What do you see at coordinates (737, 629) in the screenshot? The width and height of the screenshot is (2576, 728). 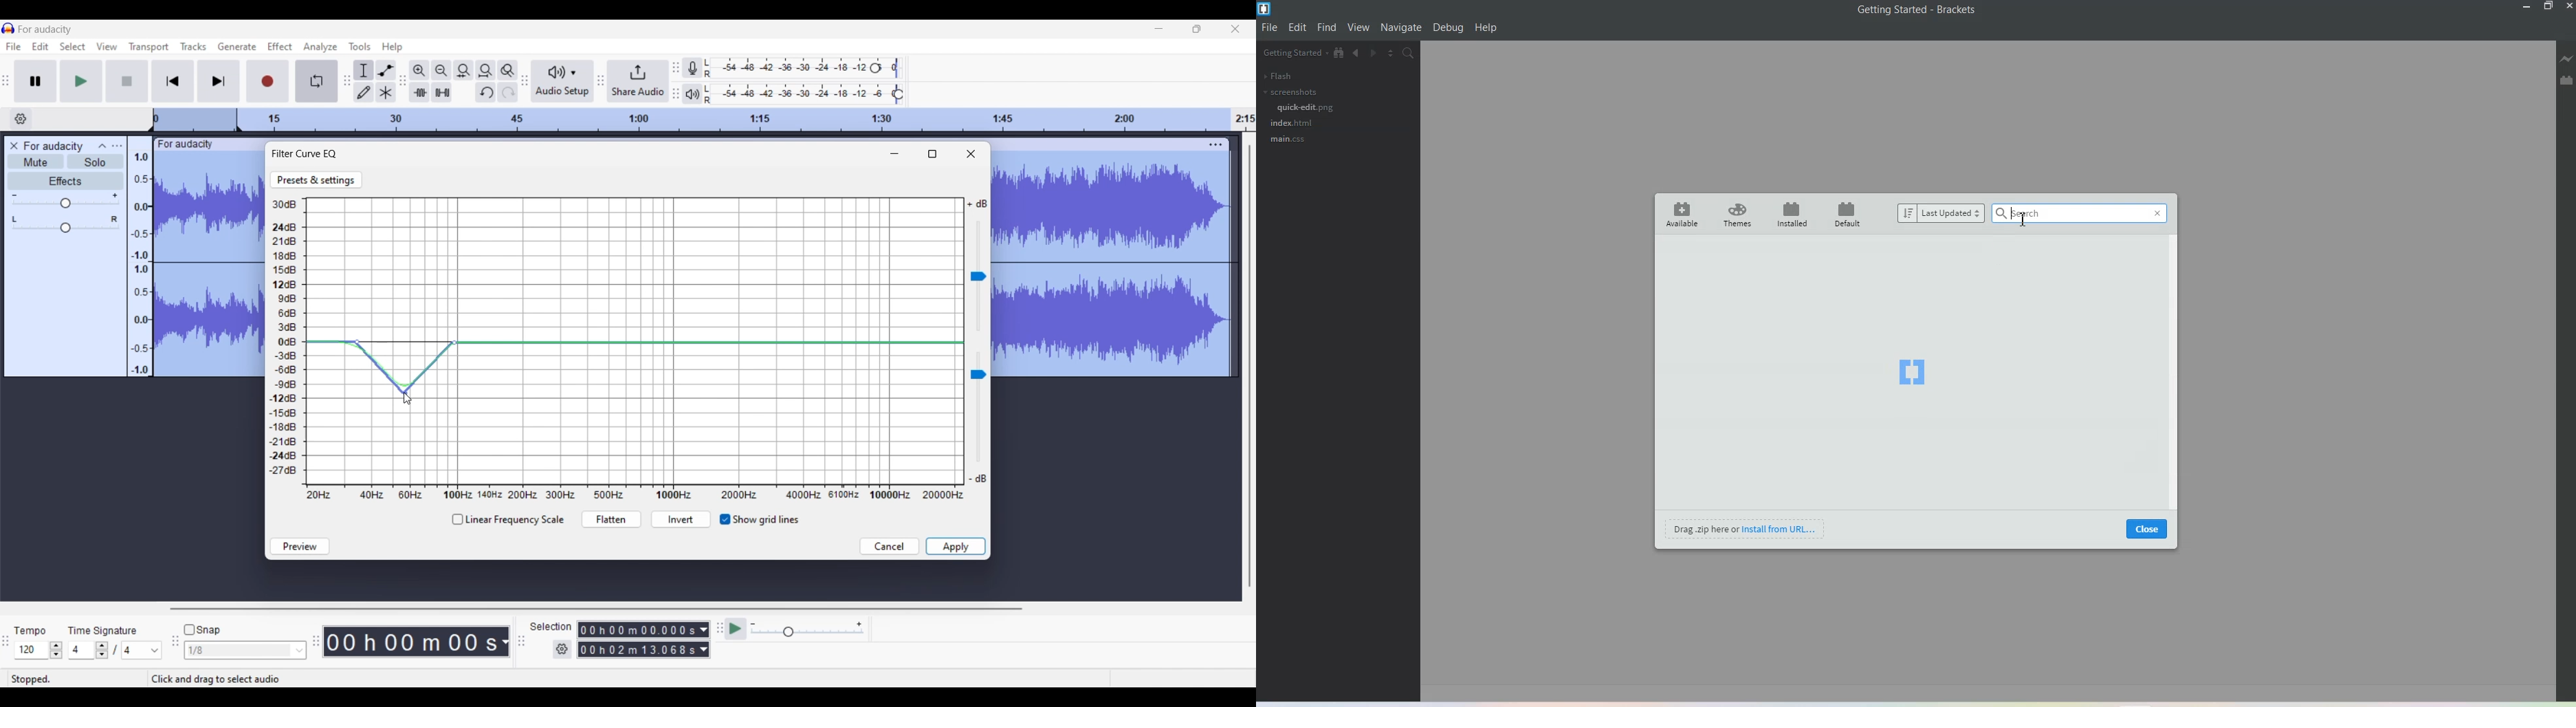 I see `Play-at-speed/Play-at-speed once` at bounding box center [737, 629].